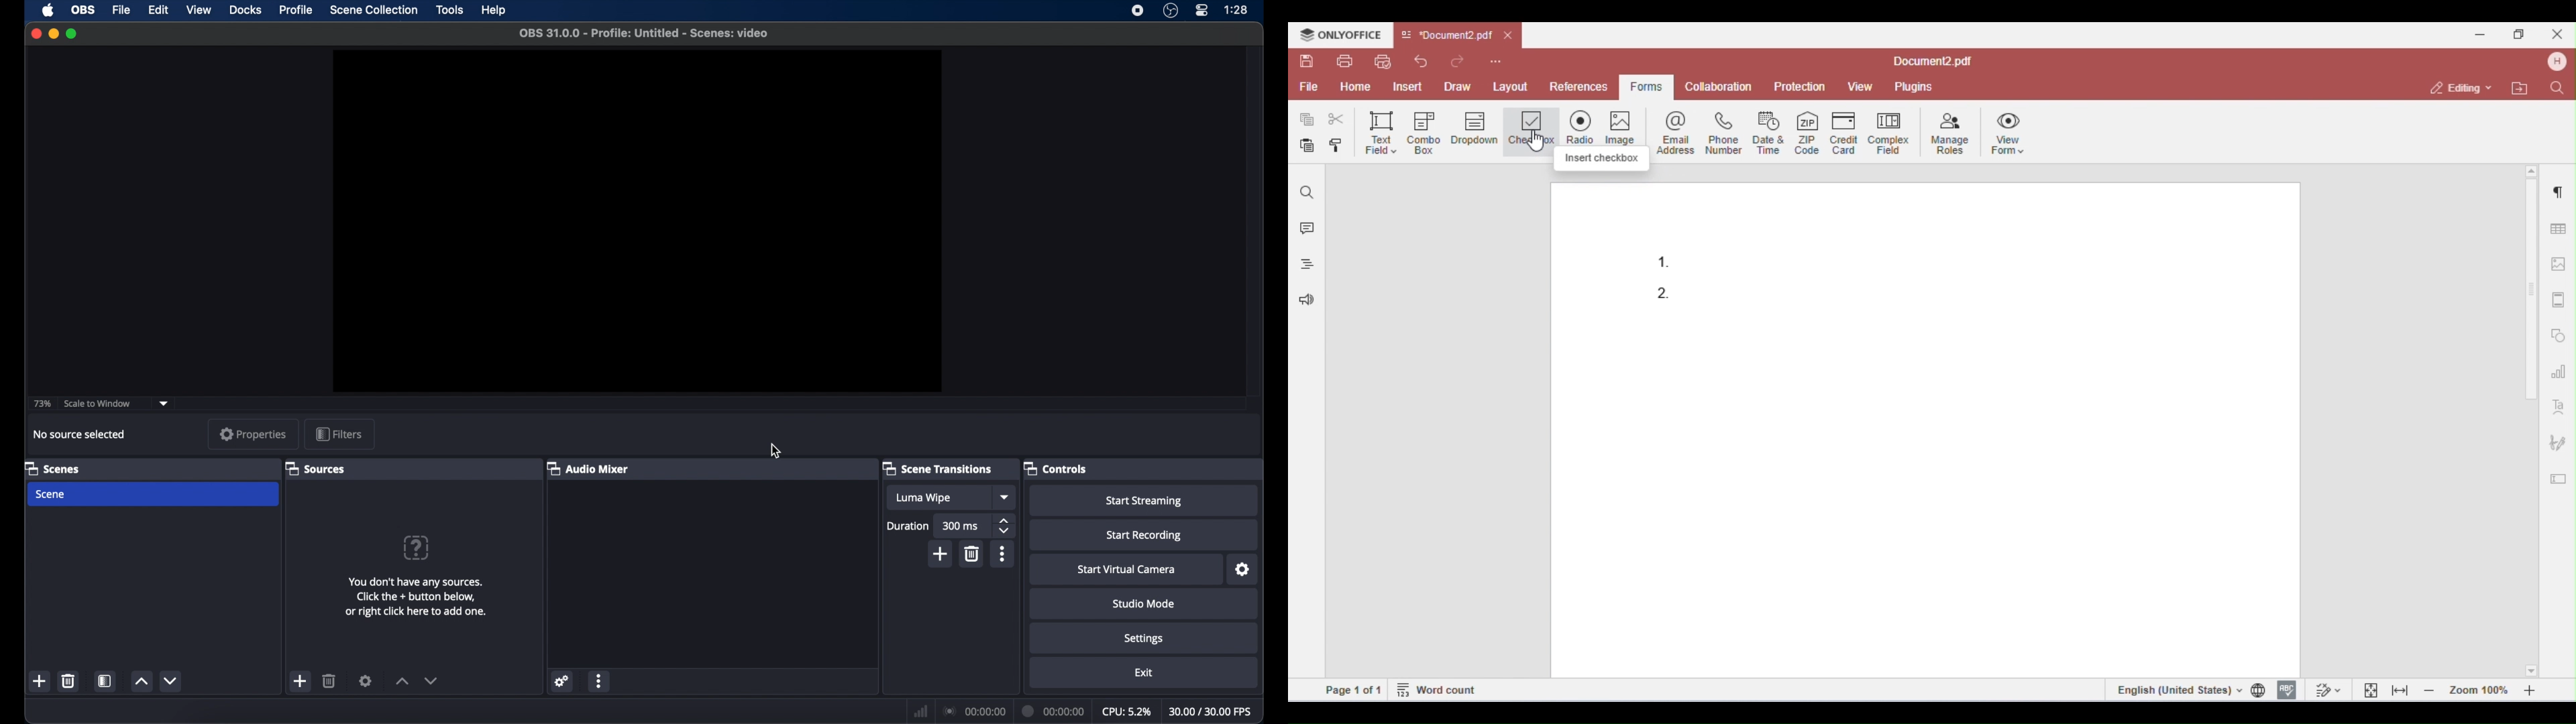 This screenshot has width=2576, height=728. Describe the element at coordinates (140, 681) in the screenshot. I see `increment` at that location.